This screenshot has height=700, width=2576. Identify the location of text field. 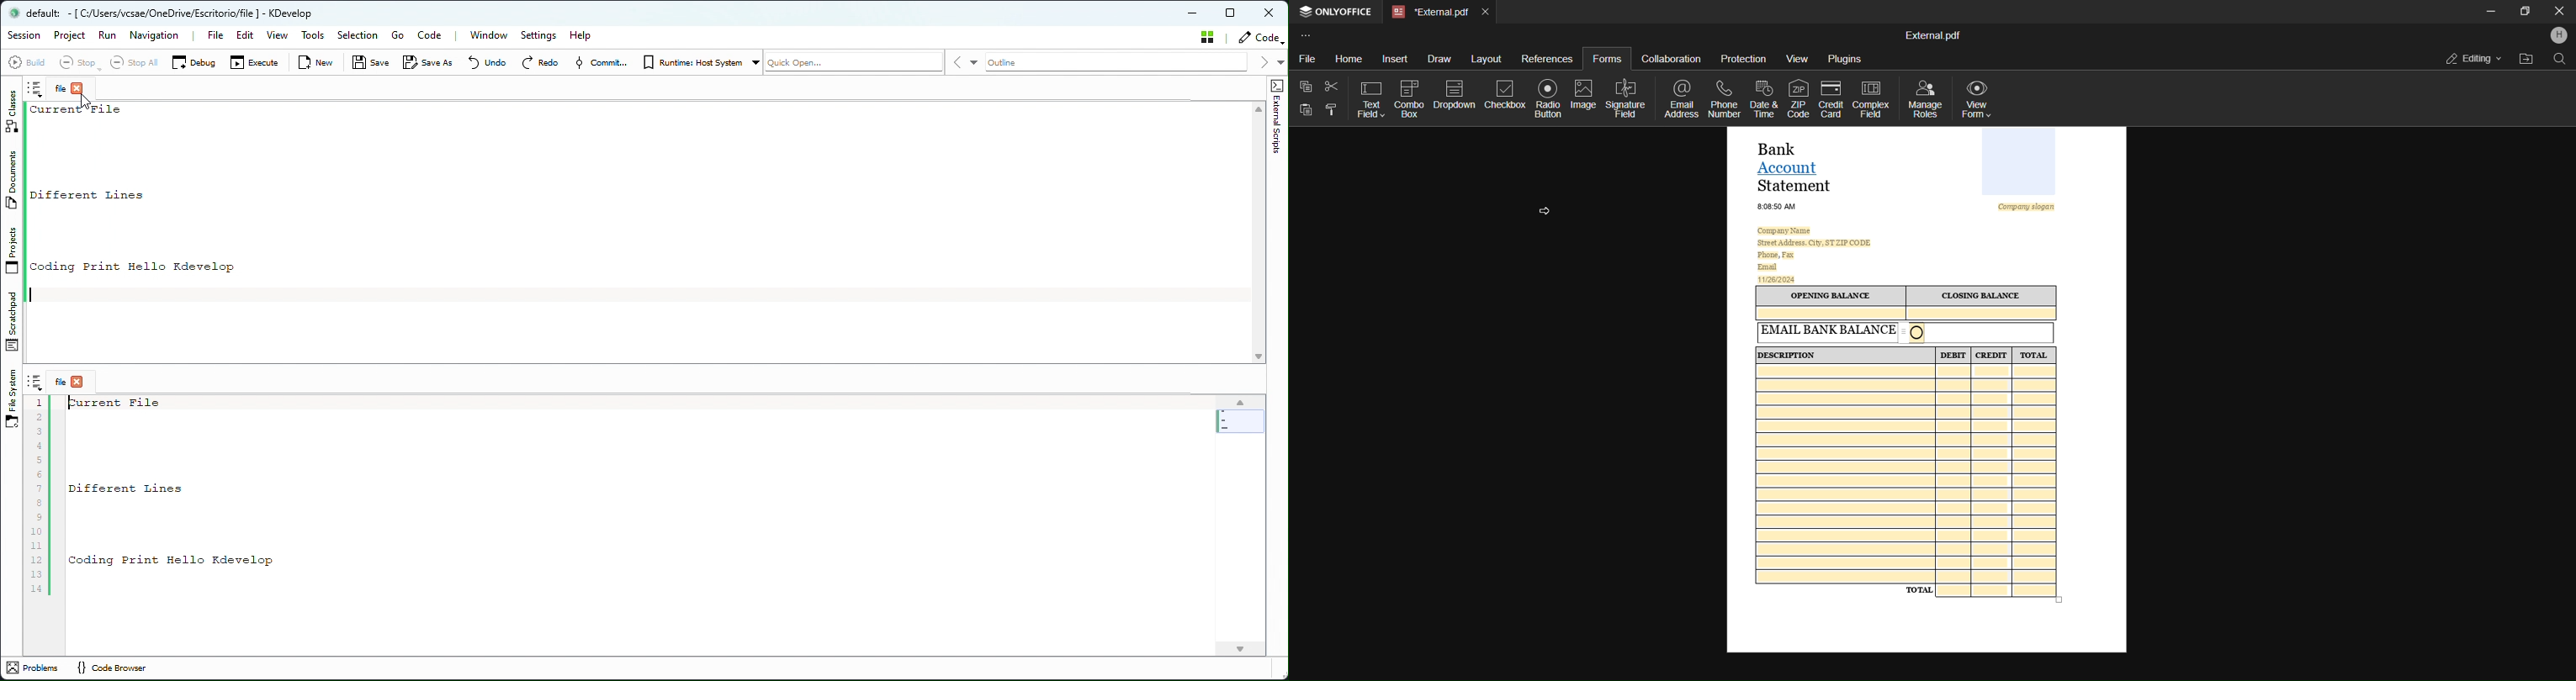
(1369, 97).